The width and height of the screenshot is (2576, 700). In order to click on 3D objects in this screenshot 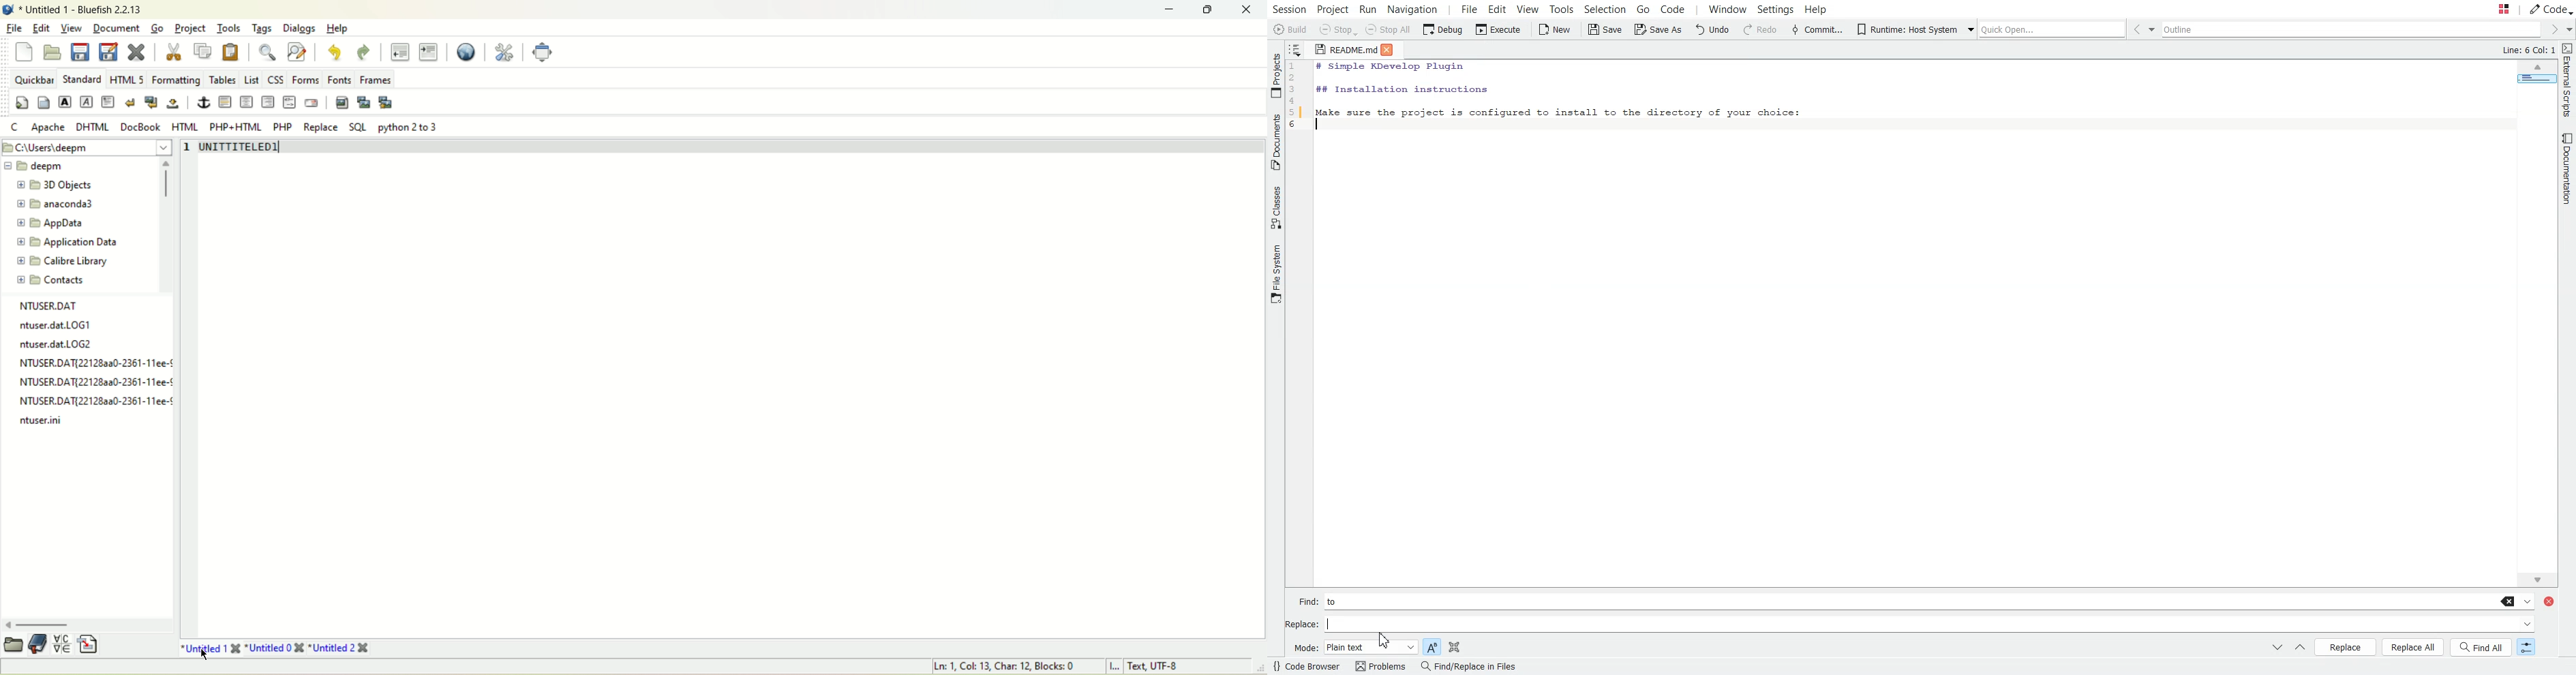, I will do `click(59, 183)`.